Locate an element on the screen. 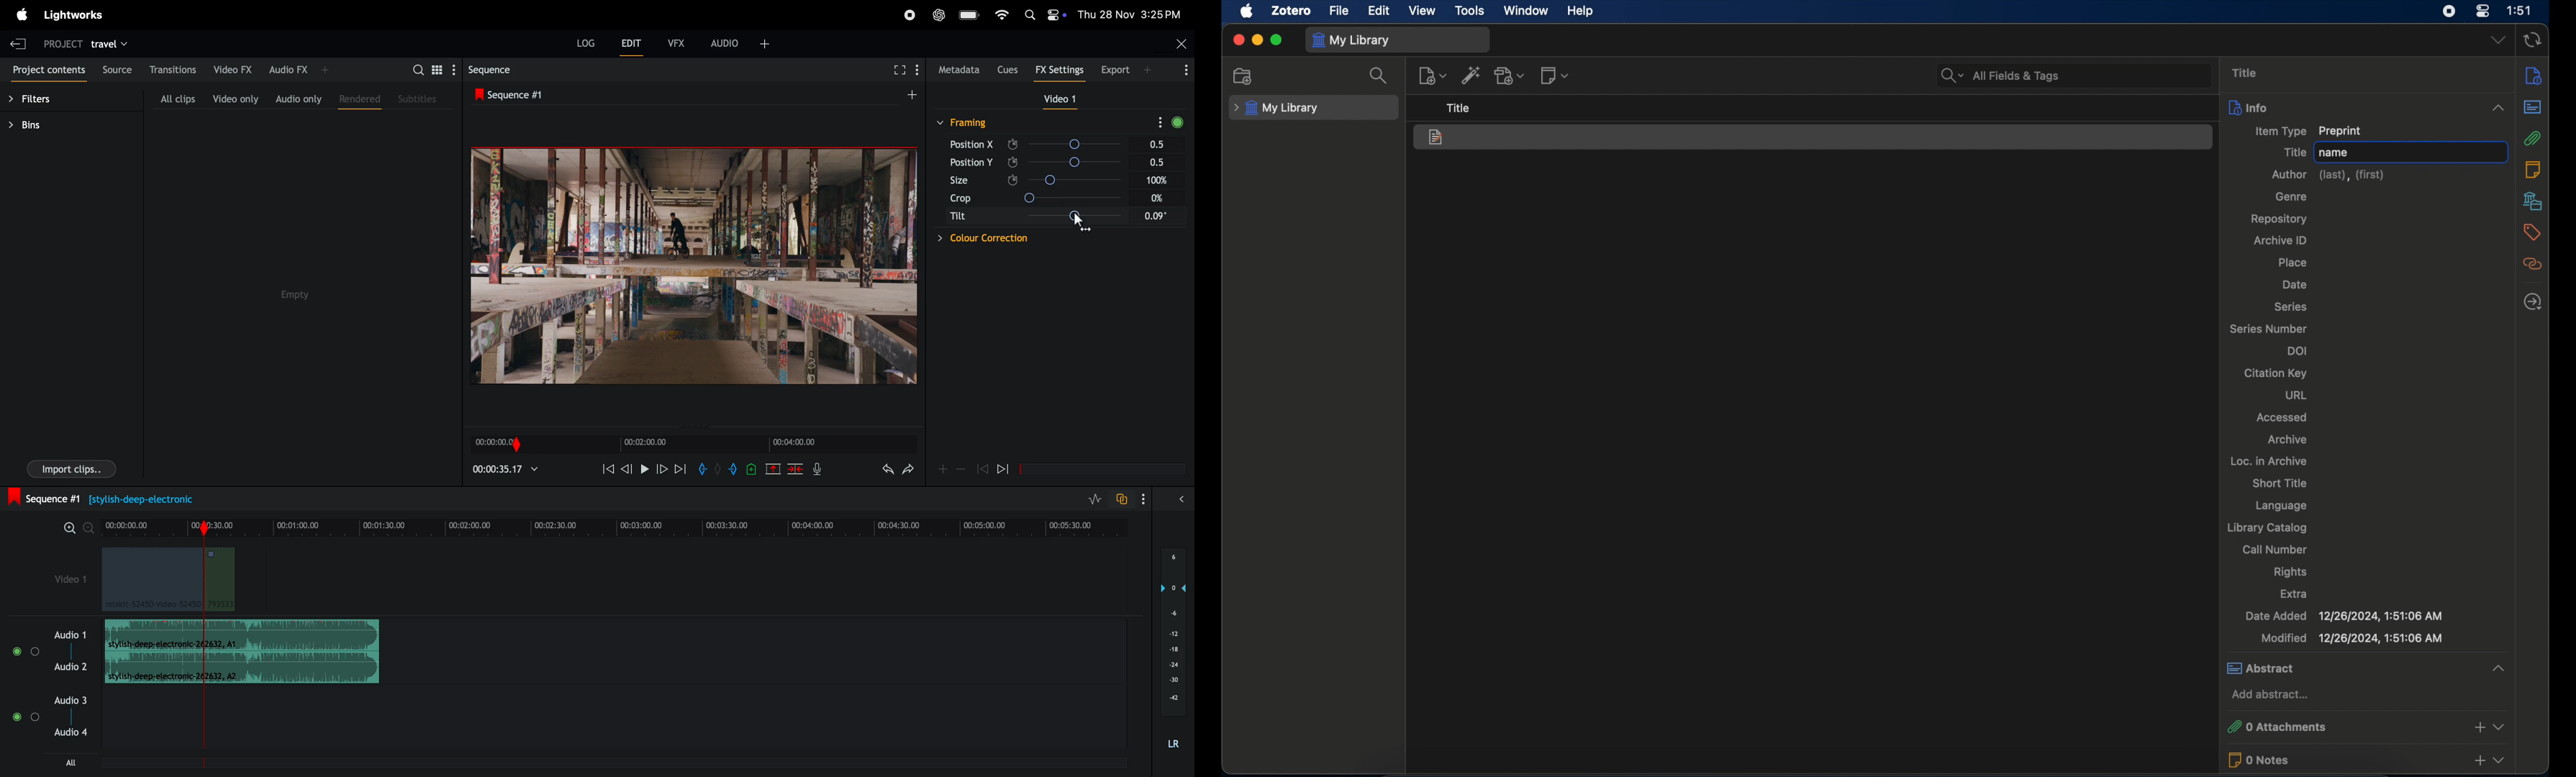 This screenshot has height=784, width=2576. date added 12/26/2024, 1:51:06 AM is located at coordinates (2344, 616).